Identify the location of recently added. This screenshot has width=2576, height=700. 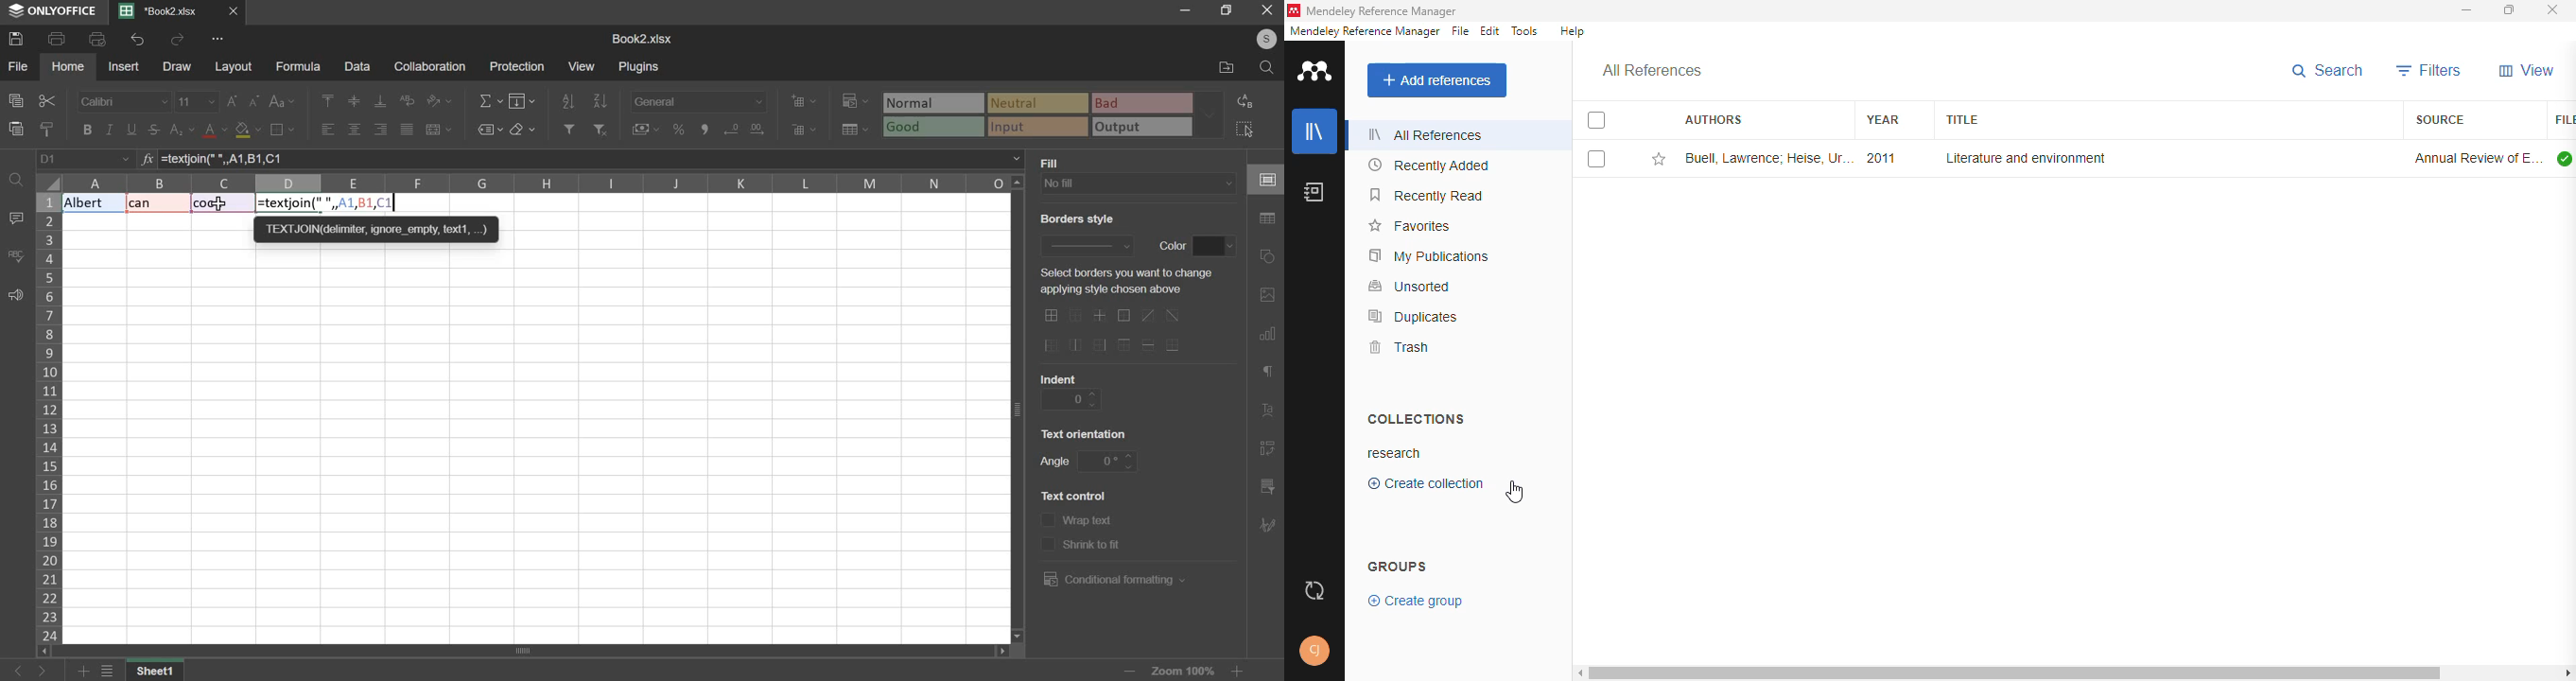
(1429, 165).